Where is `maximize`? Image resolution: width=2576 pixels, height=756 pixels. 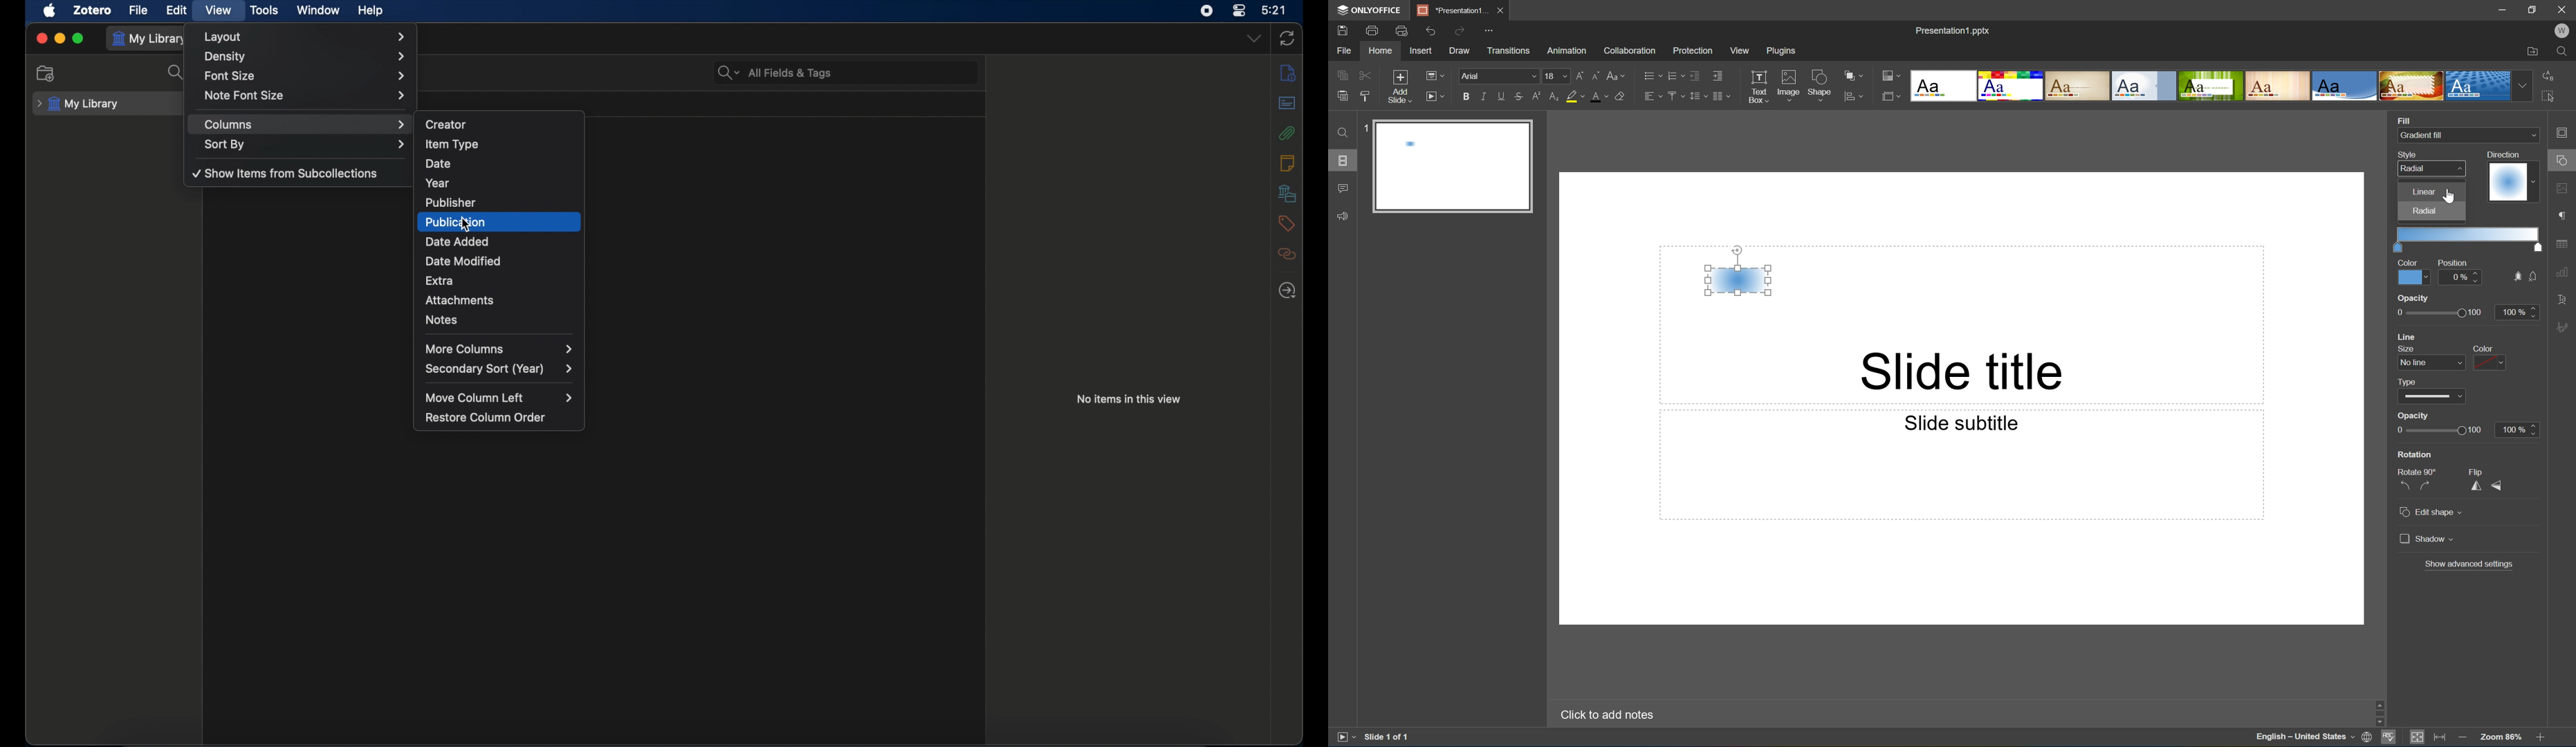 maximize is located at coordinates (79, 38).